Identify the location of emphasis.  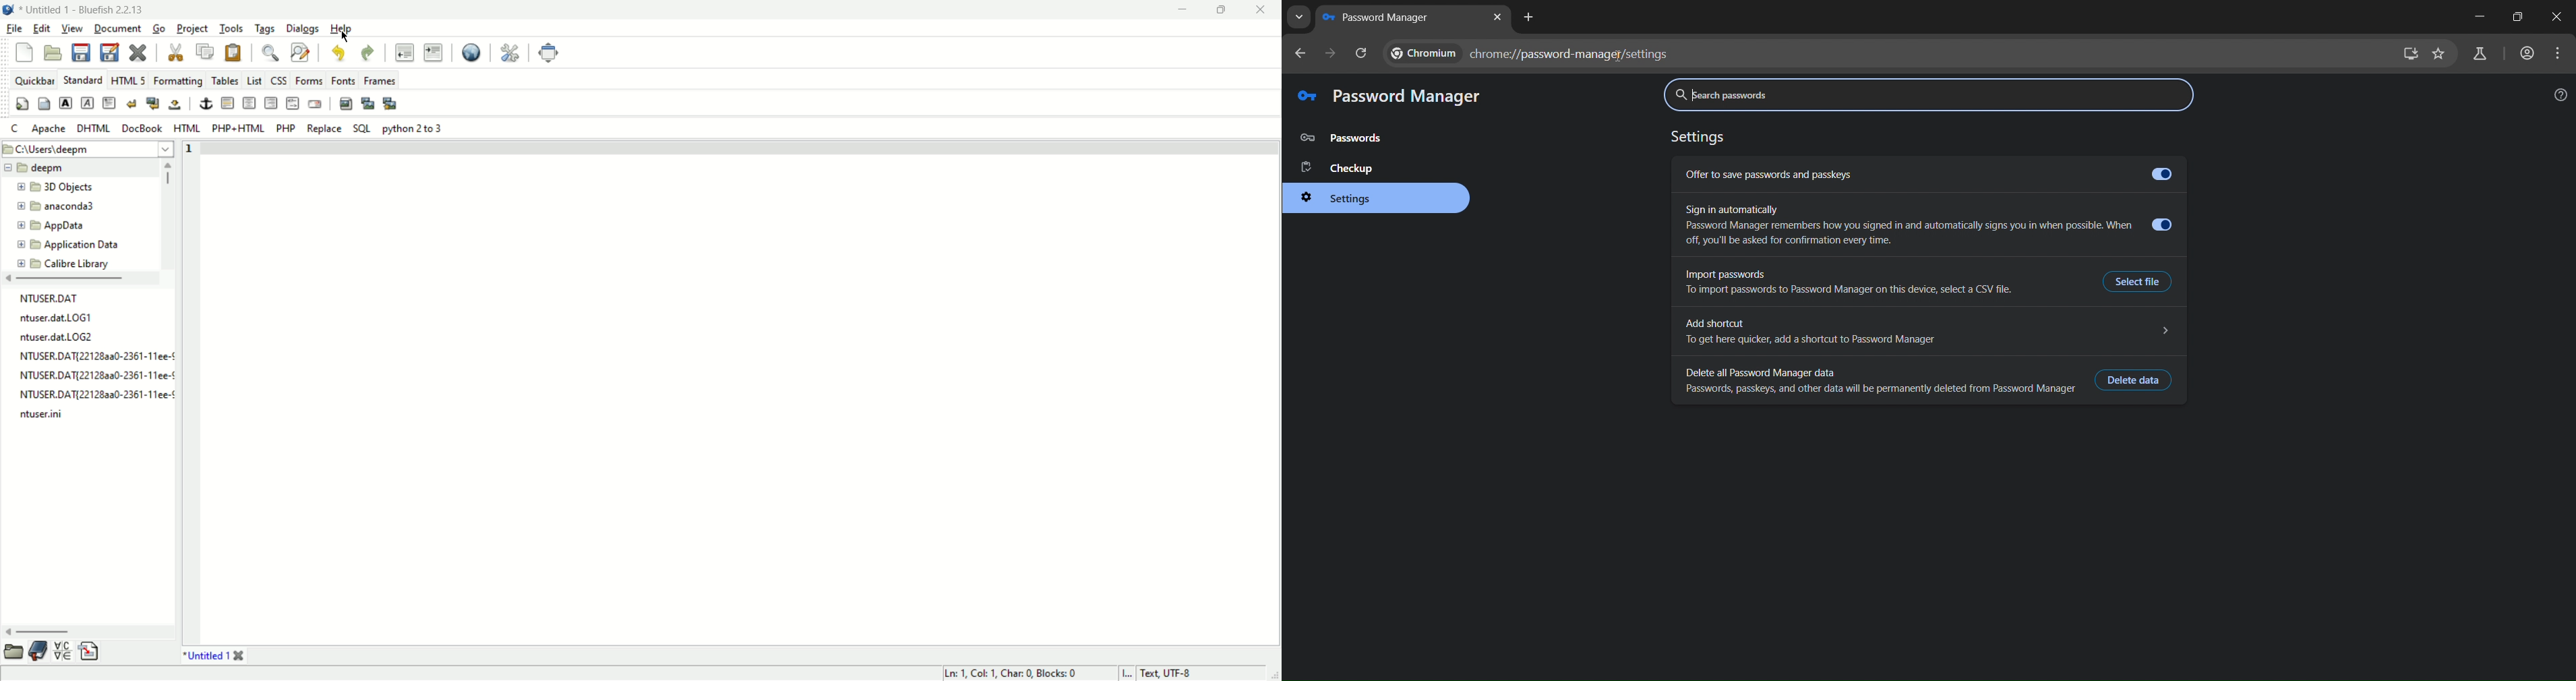
(88, 103).